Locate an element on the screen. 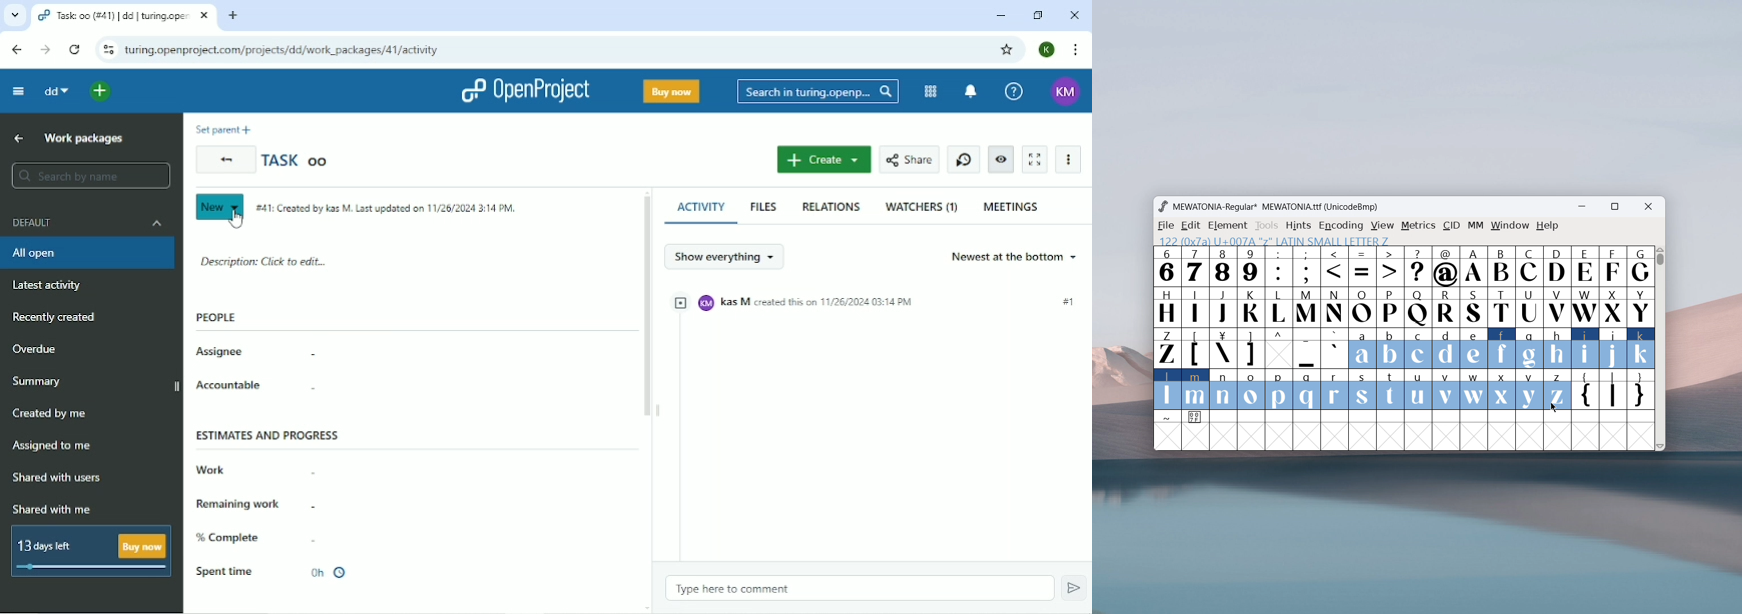 The width and height of the screenshot is (1764, 616). h is located at coordinates (1556, 347).